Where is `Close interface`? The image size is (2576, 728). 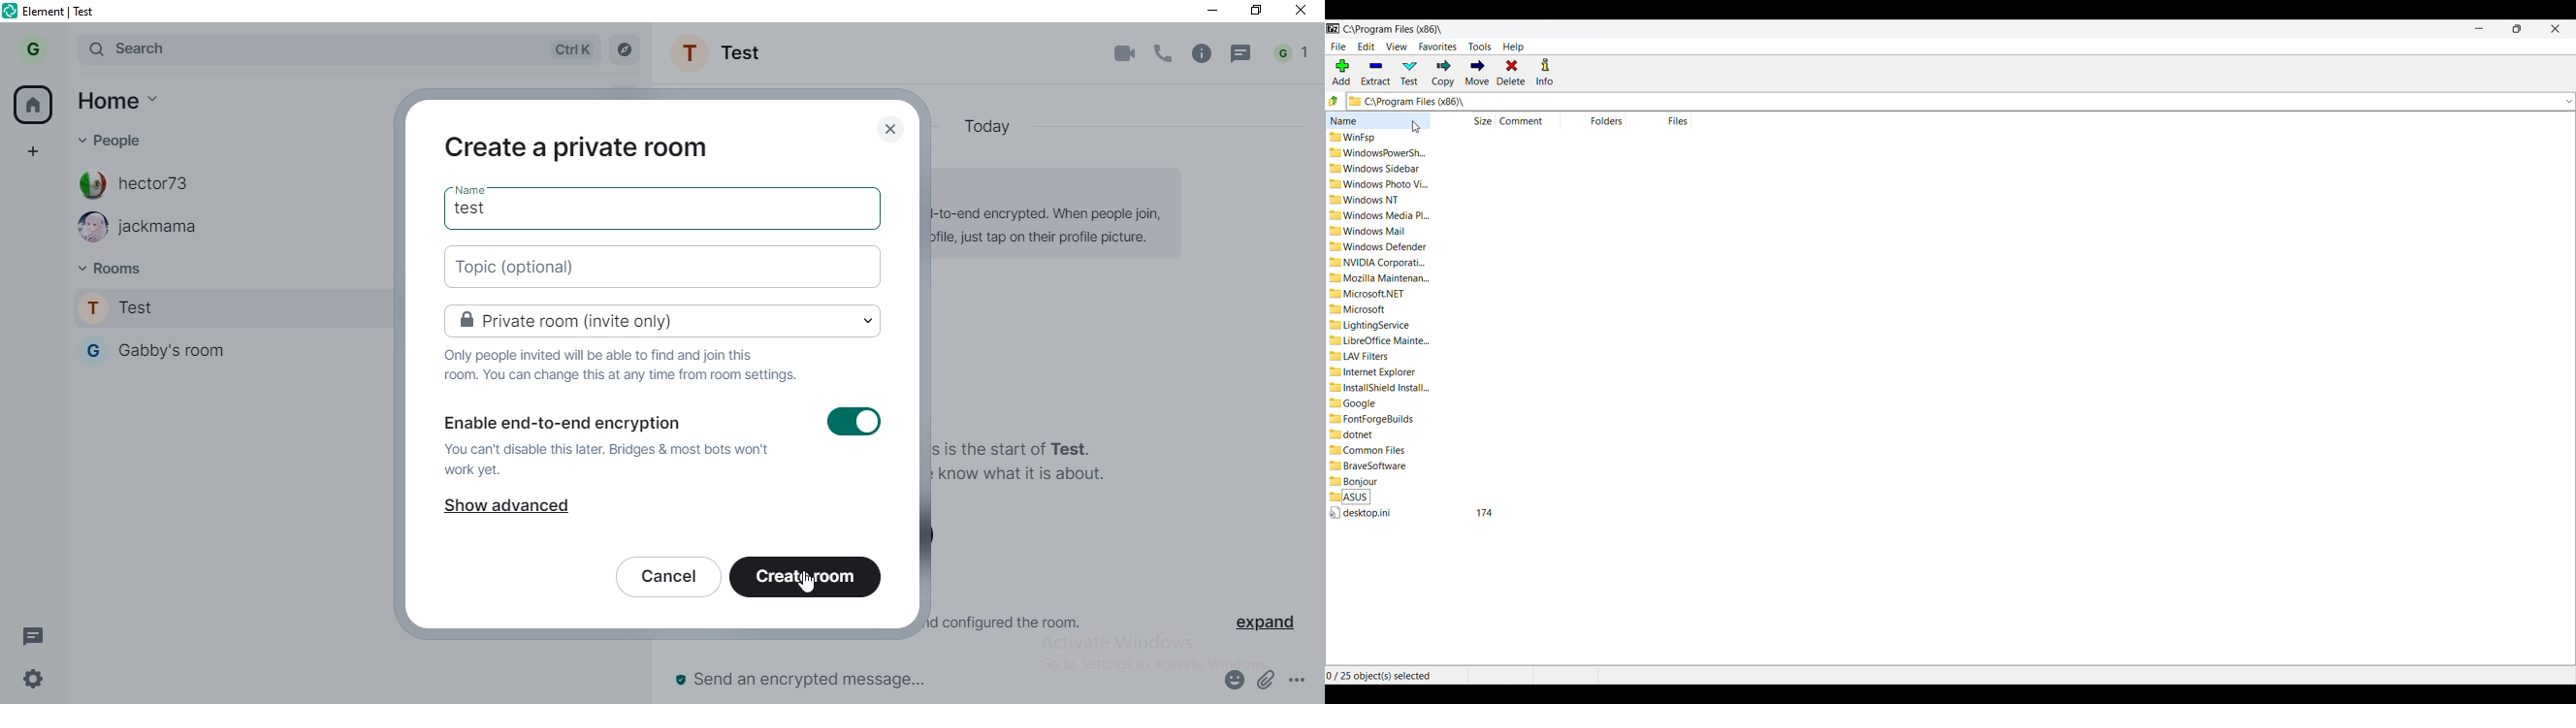
Close interface is located at coordinates (2556, 29).